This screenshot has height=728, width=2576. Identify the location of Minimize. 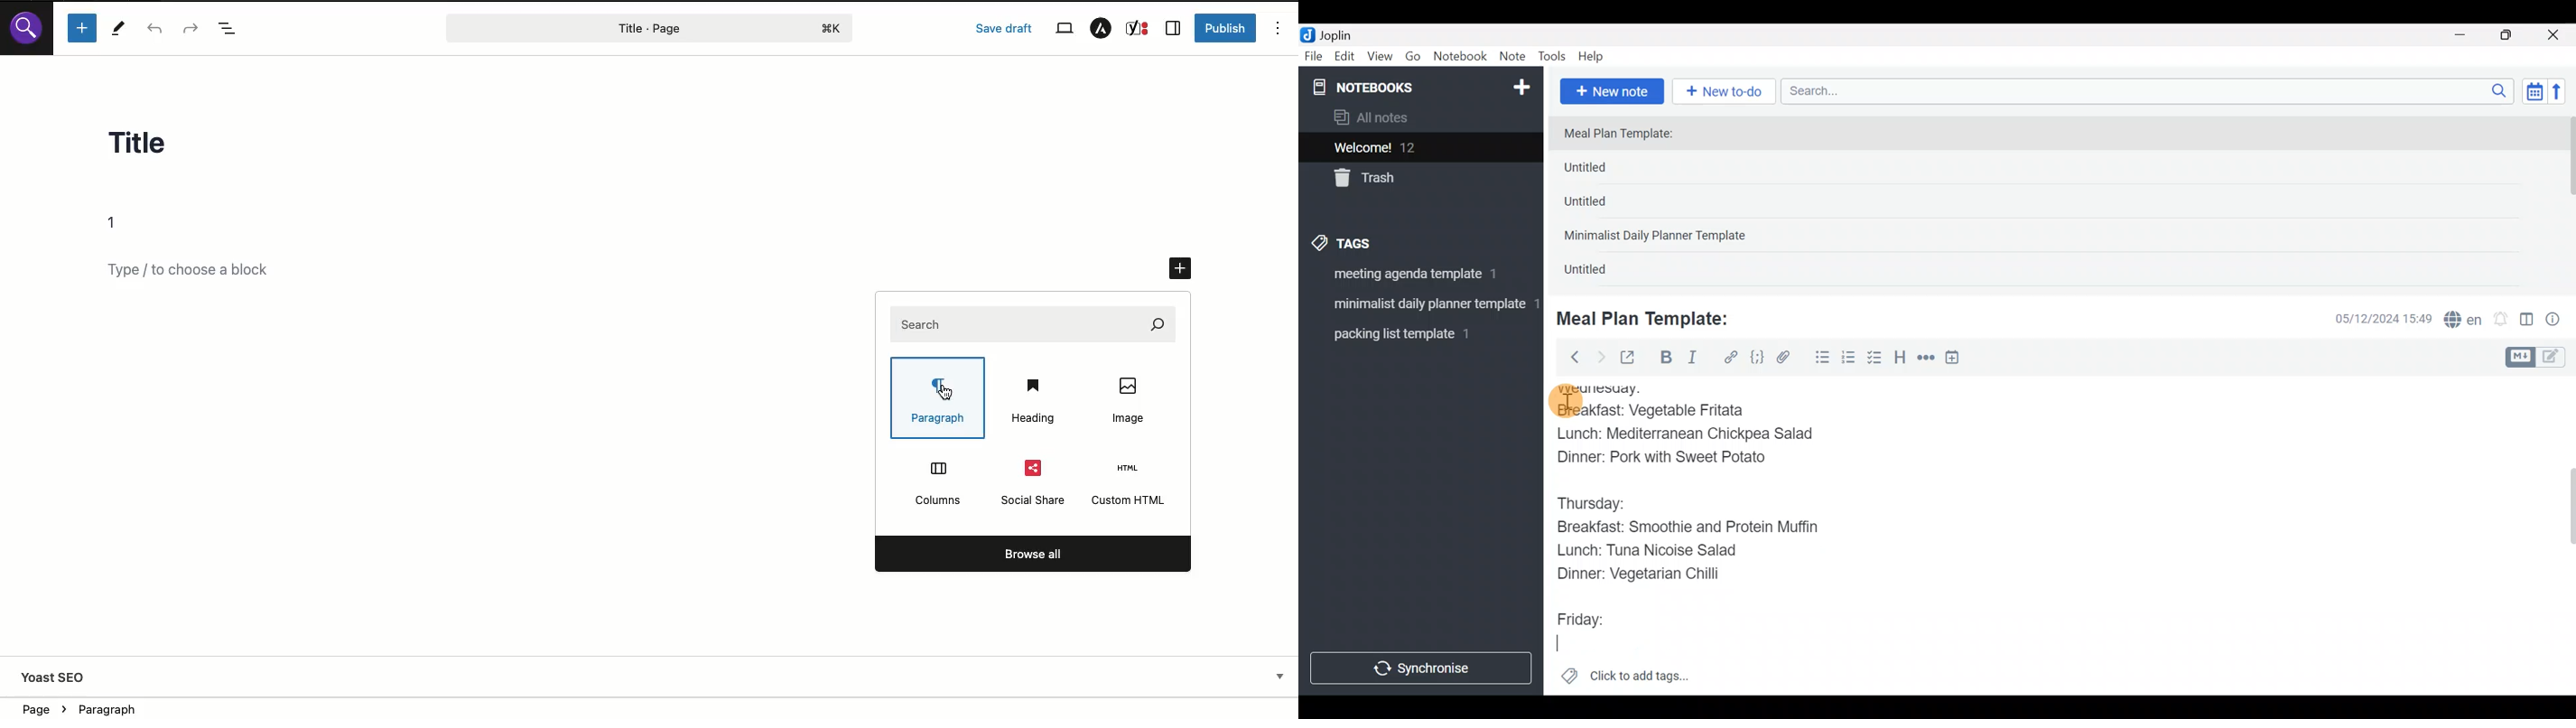
(2468, 33).